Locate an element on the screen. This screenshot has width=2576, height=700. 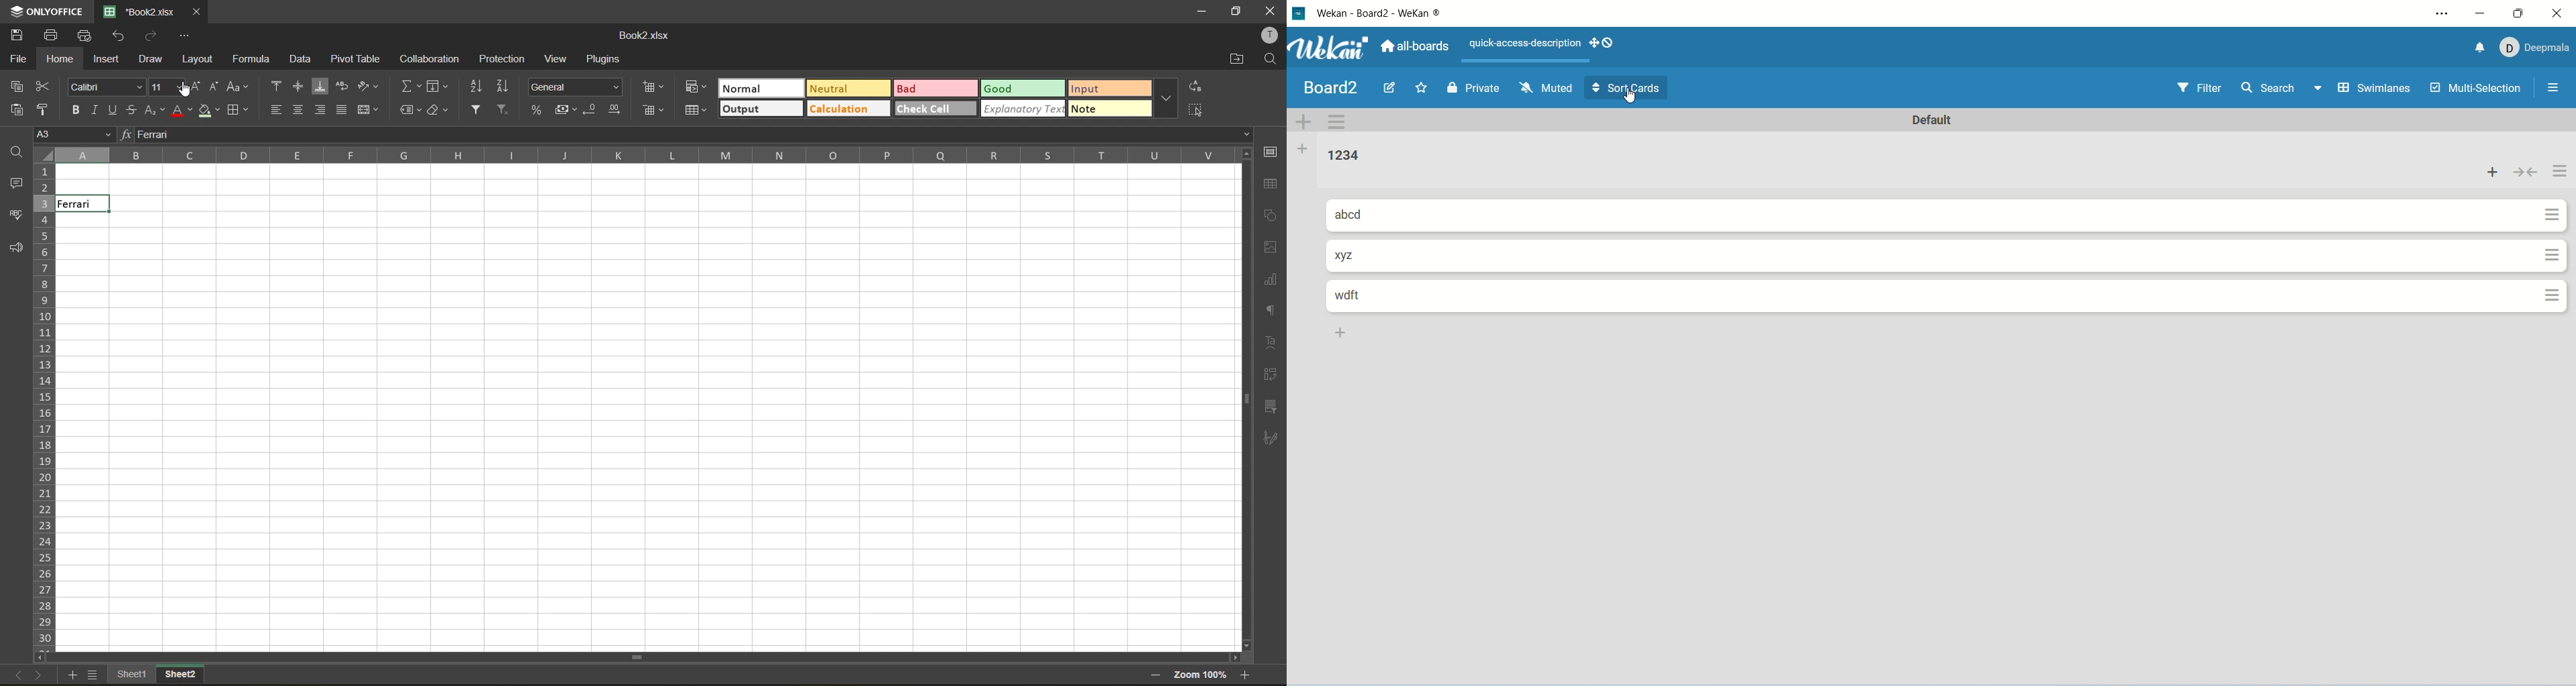
zoom factor is located at coordinates (1200, 675).